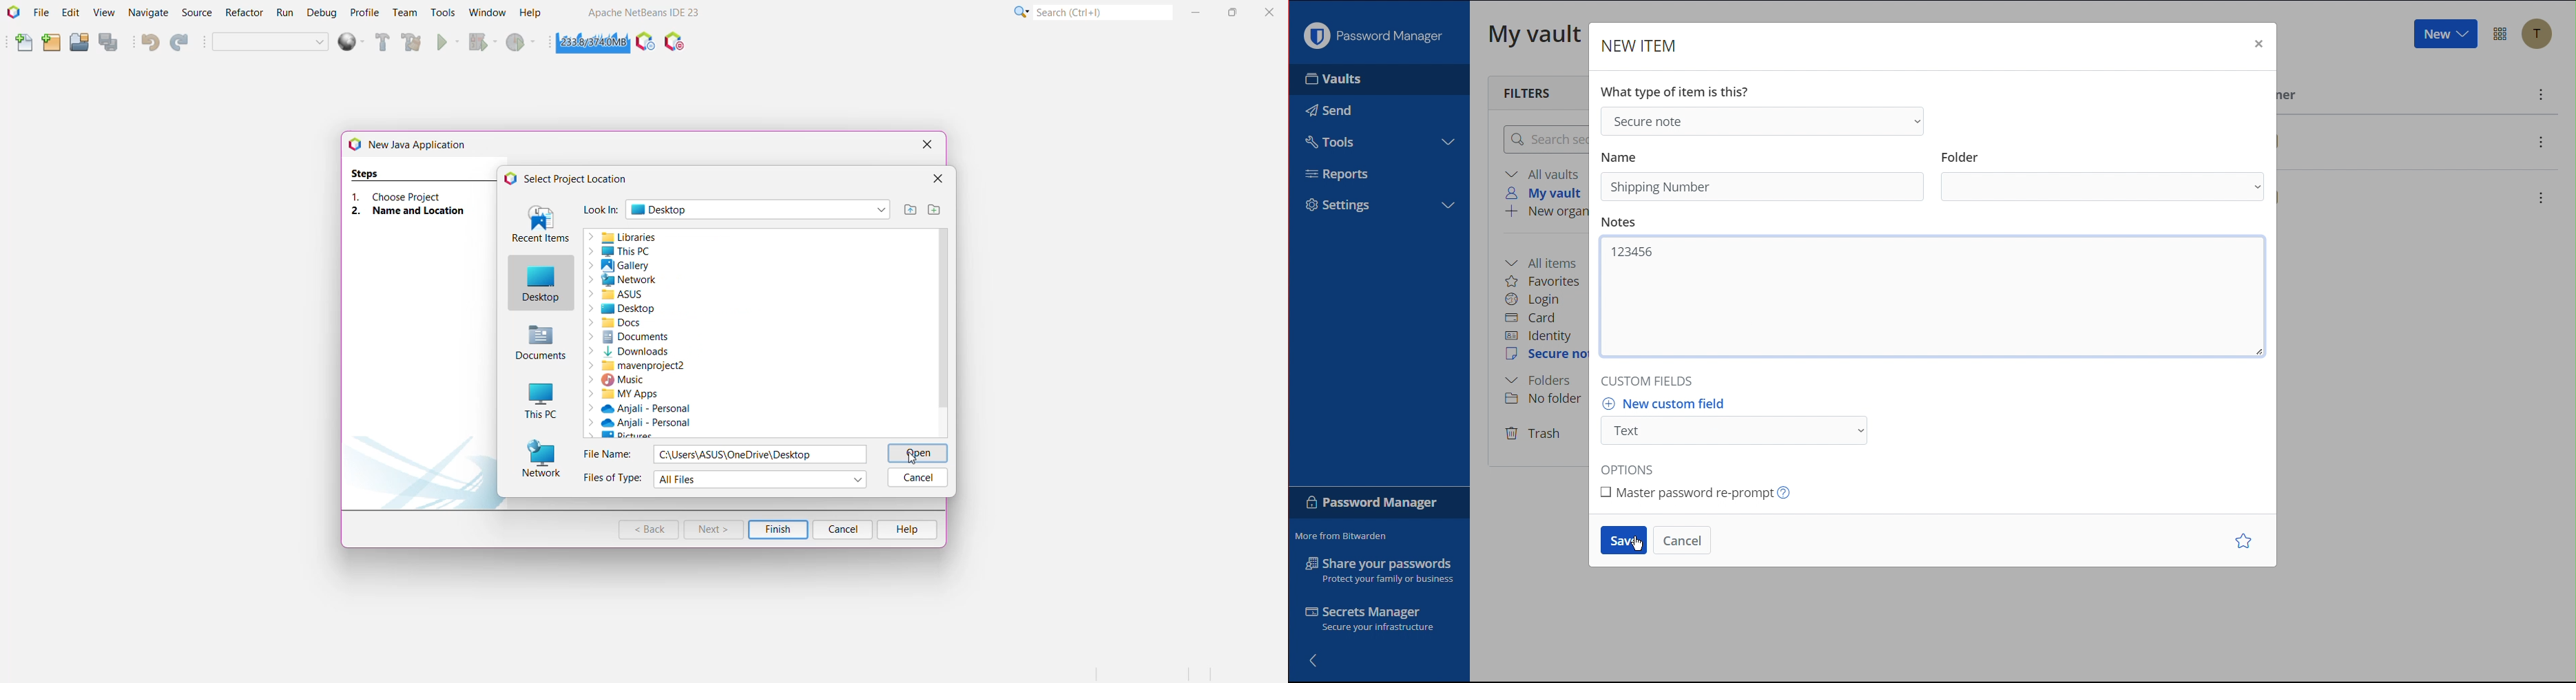 The image size is (2576, 700). Describe the element at coordinates (1662, 187) in the screenshot. I see `Shipping Number` at that location.